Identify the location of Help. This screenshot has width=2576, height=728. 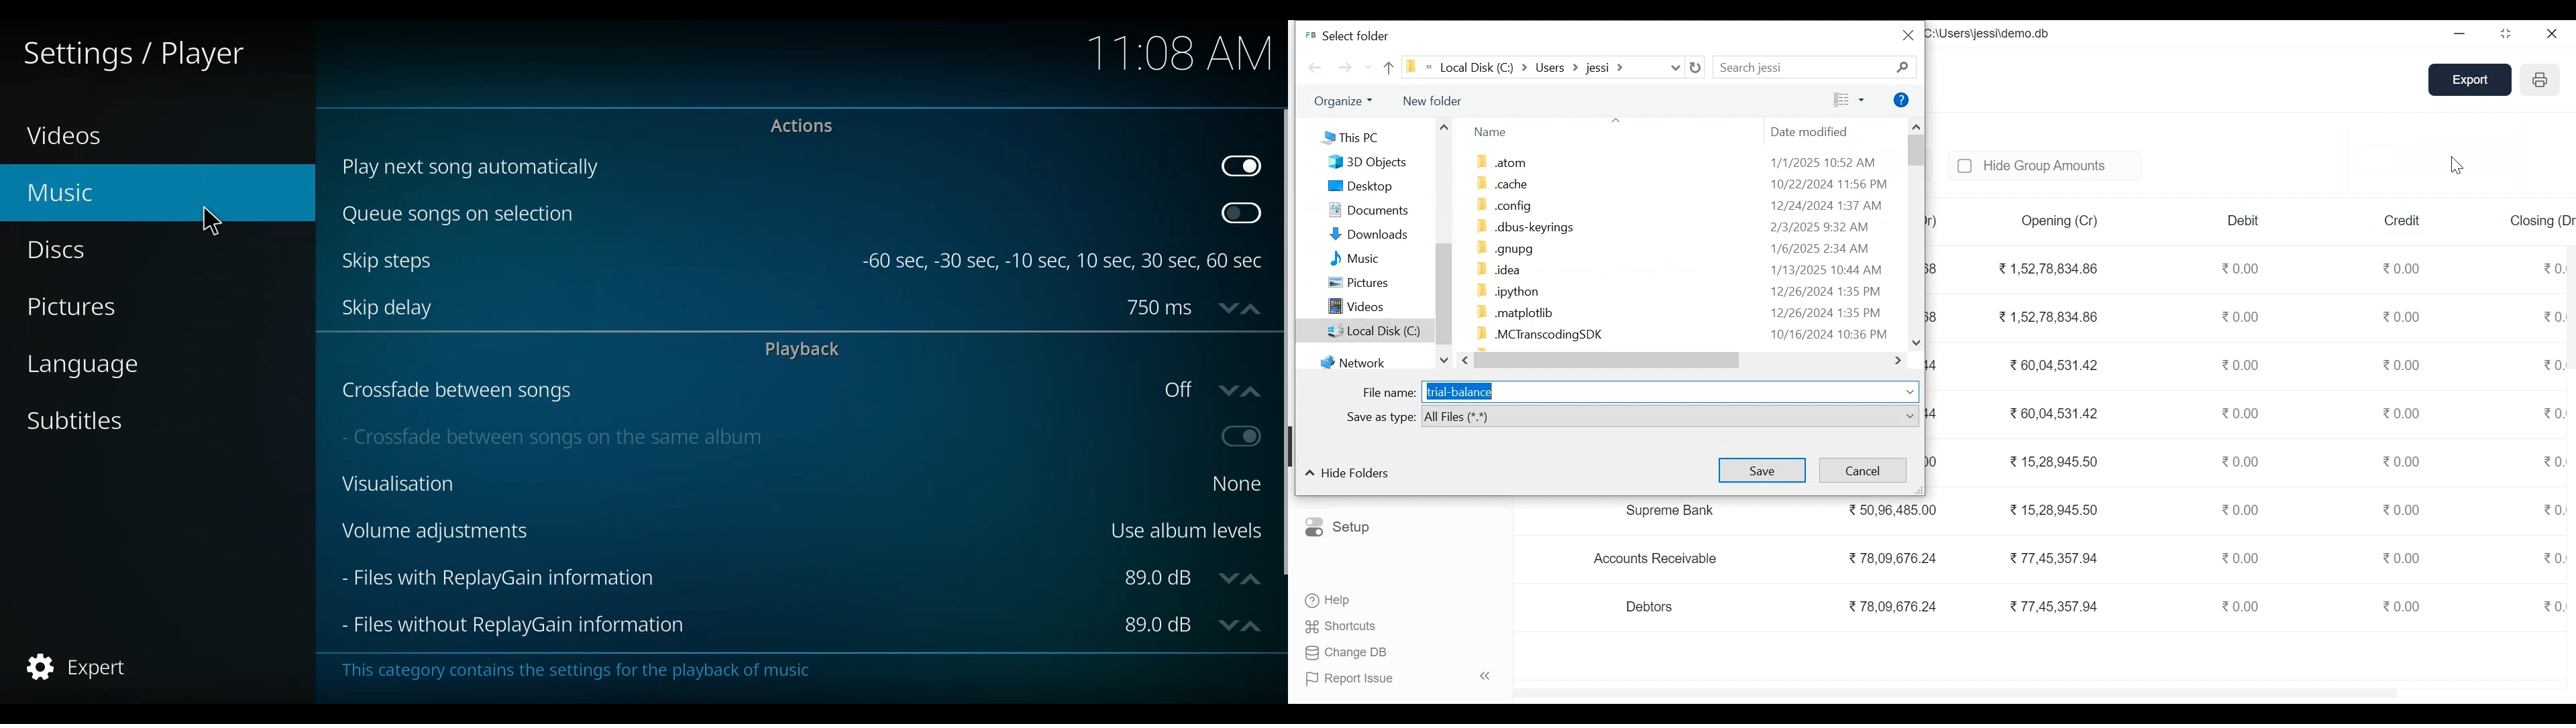
(1902, 99).